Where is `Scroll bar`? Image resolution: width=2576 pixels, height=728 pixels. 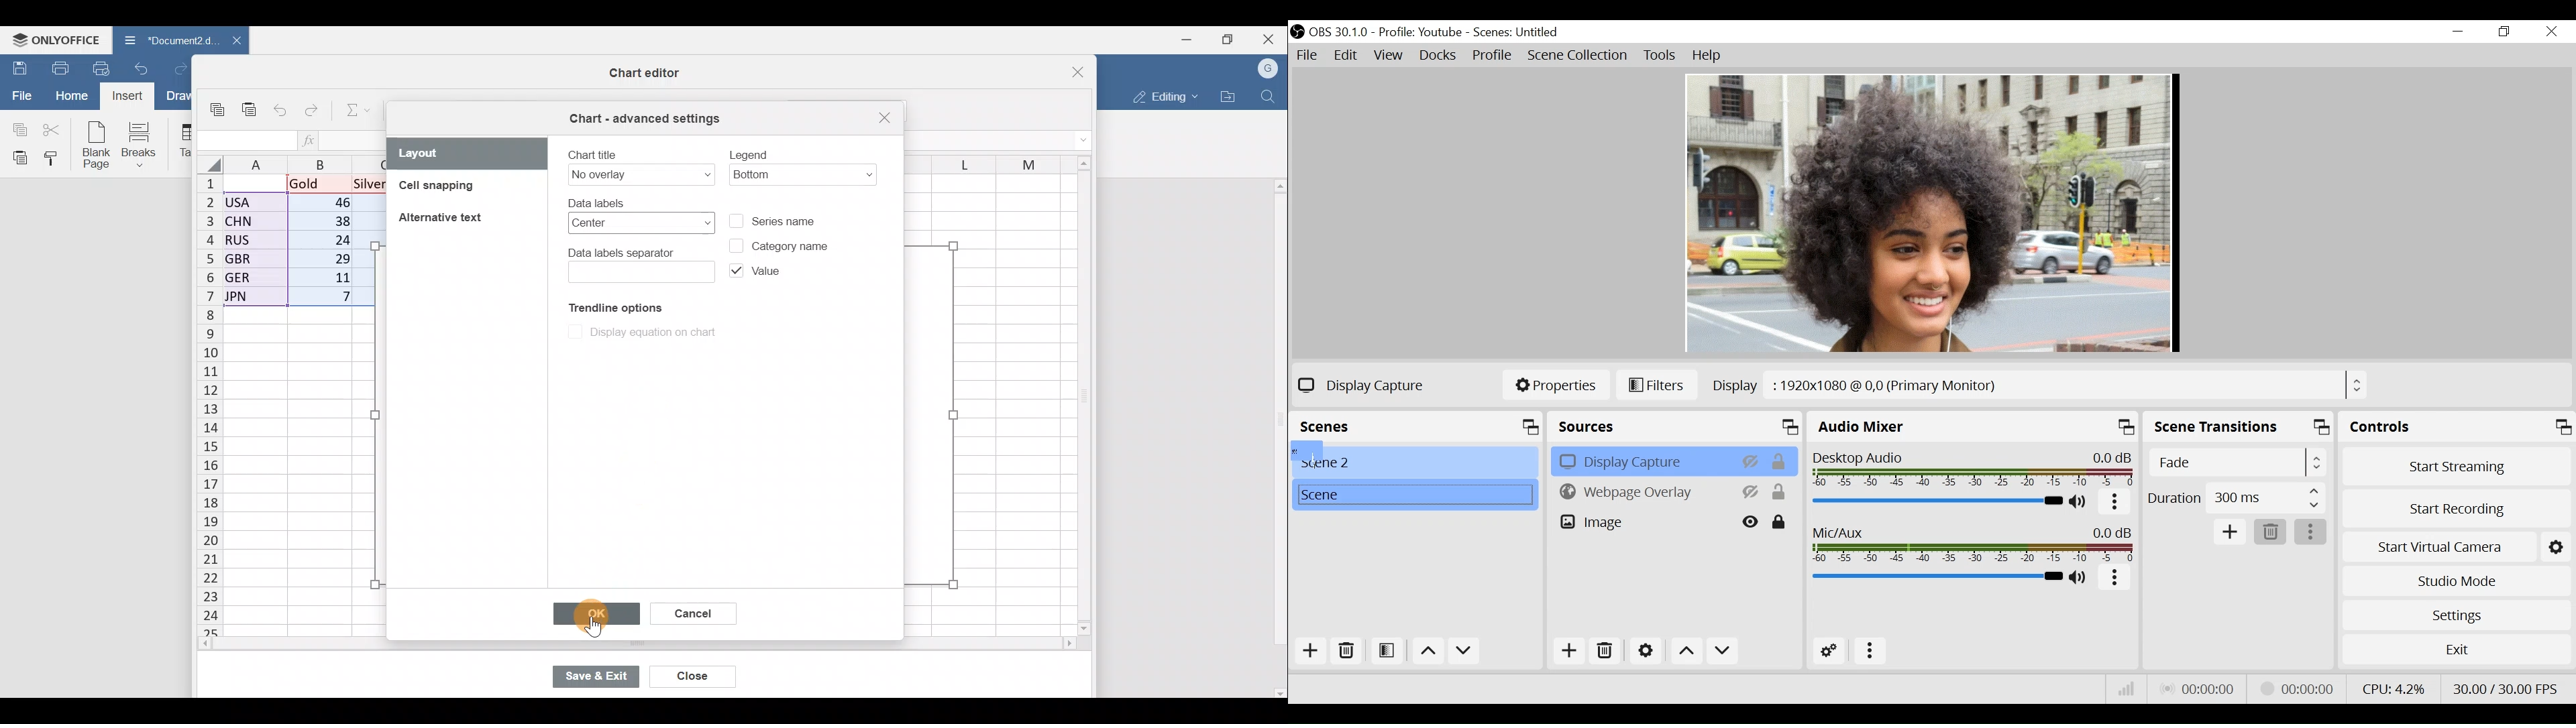 Scroll bar is located at coordinates (1276, 433).